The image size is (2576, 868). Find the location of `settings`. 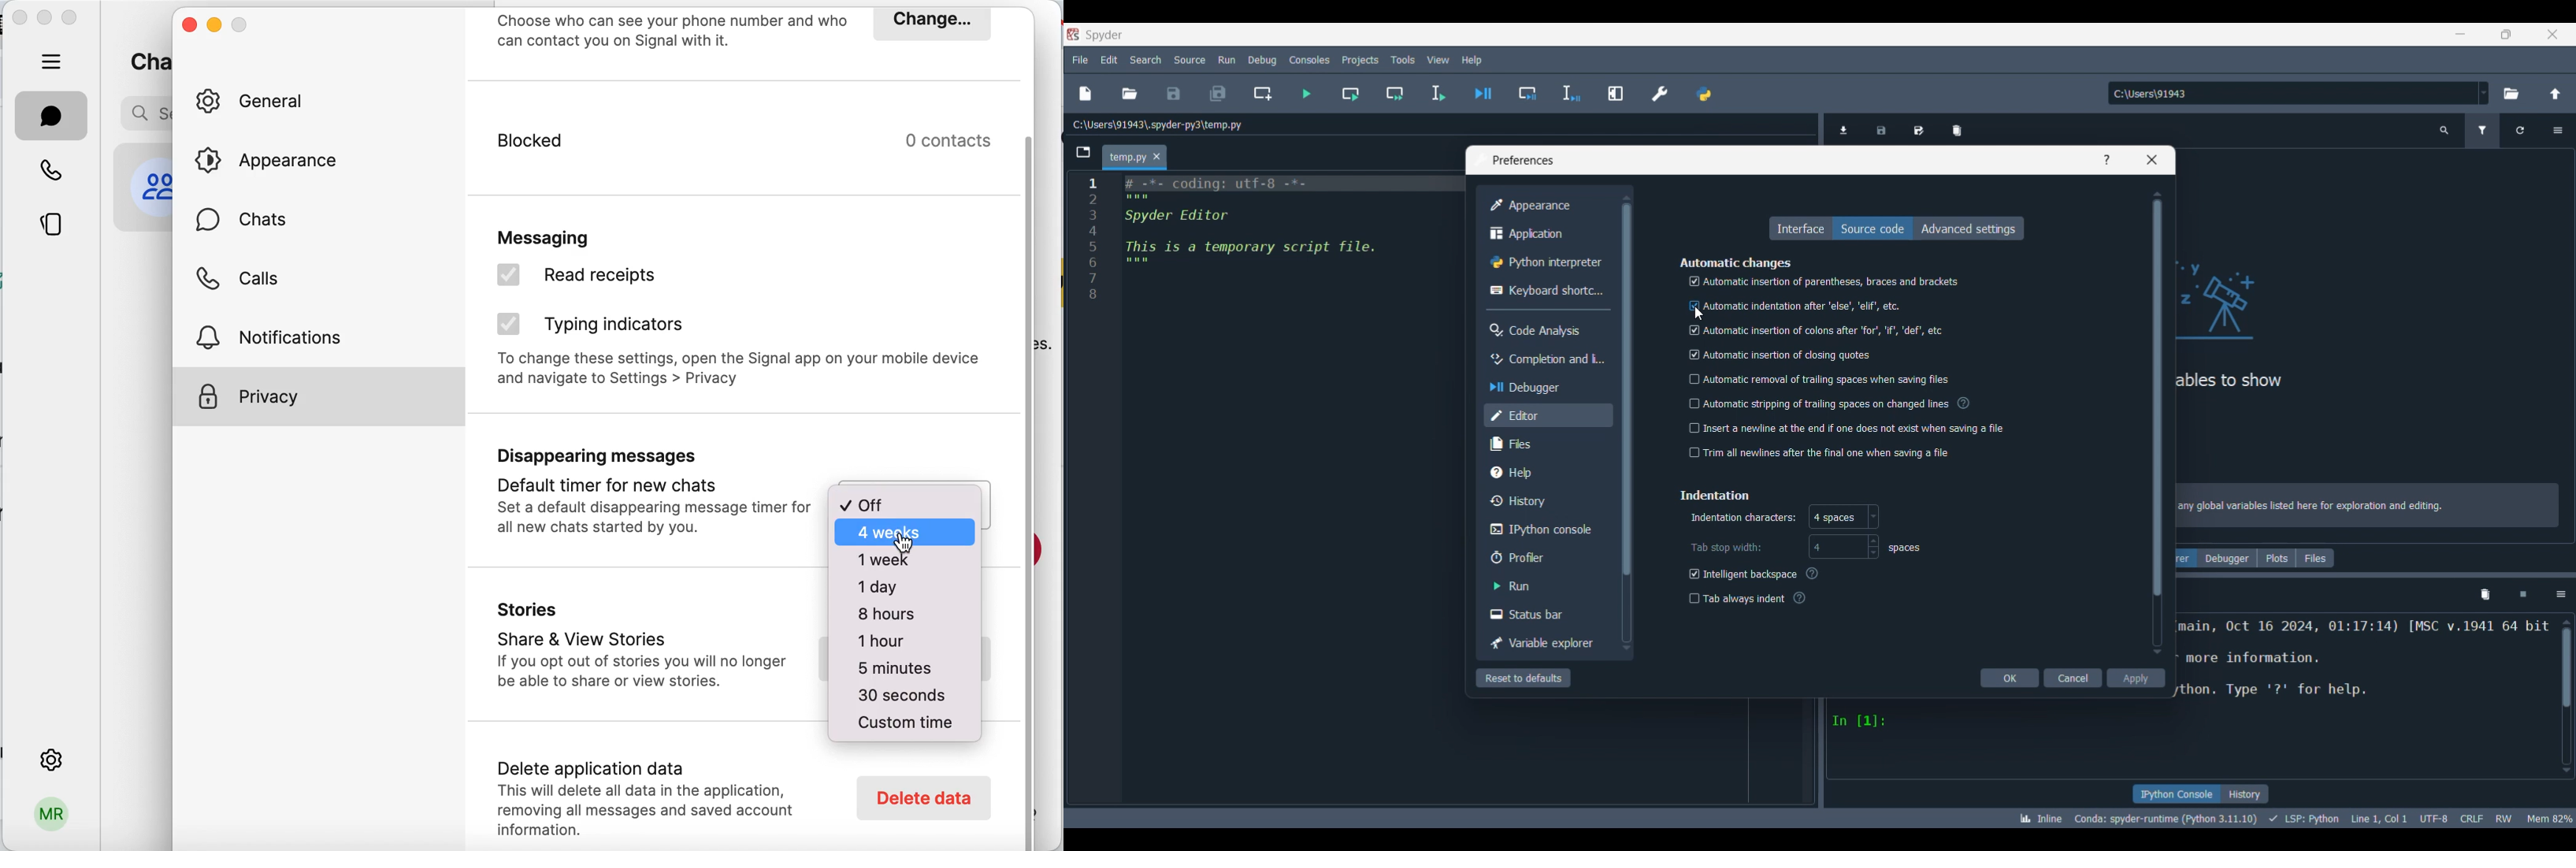

settings is located at coordinates (50, 757).